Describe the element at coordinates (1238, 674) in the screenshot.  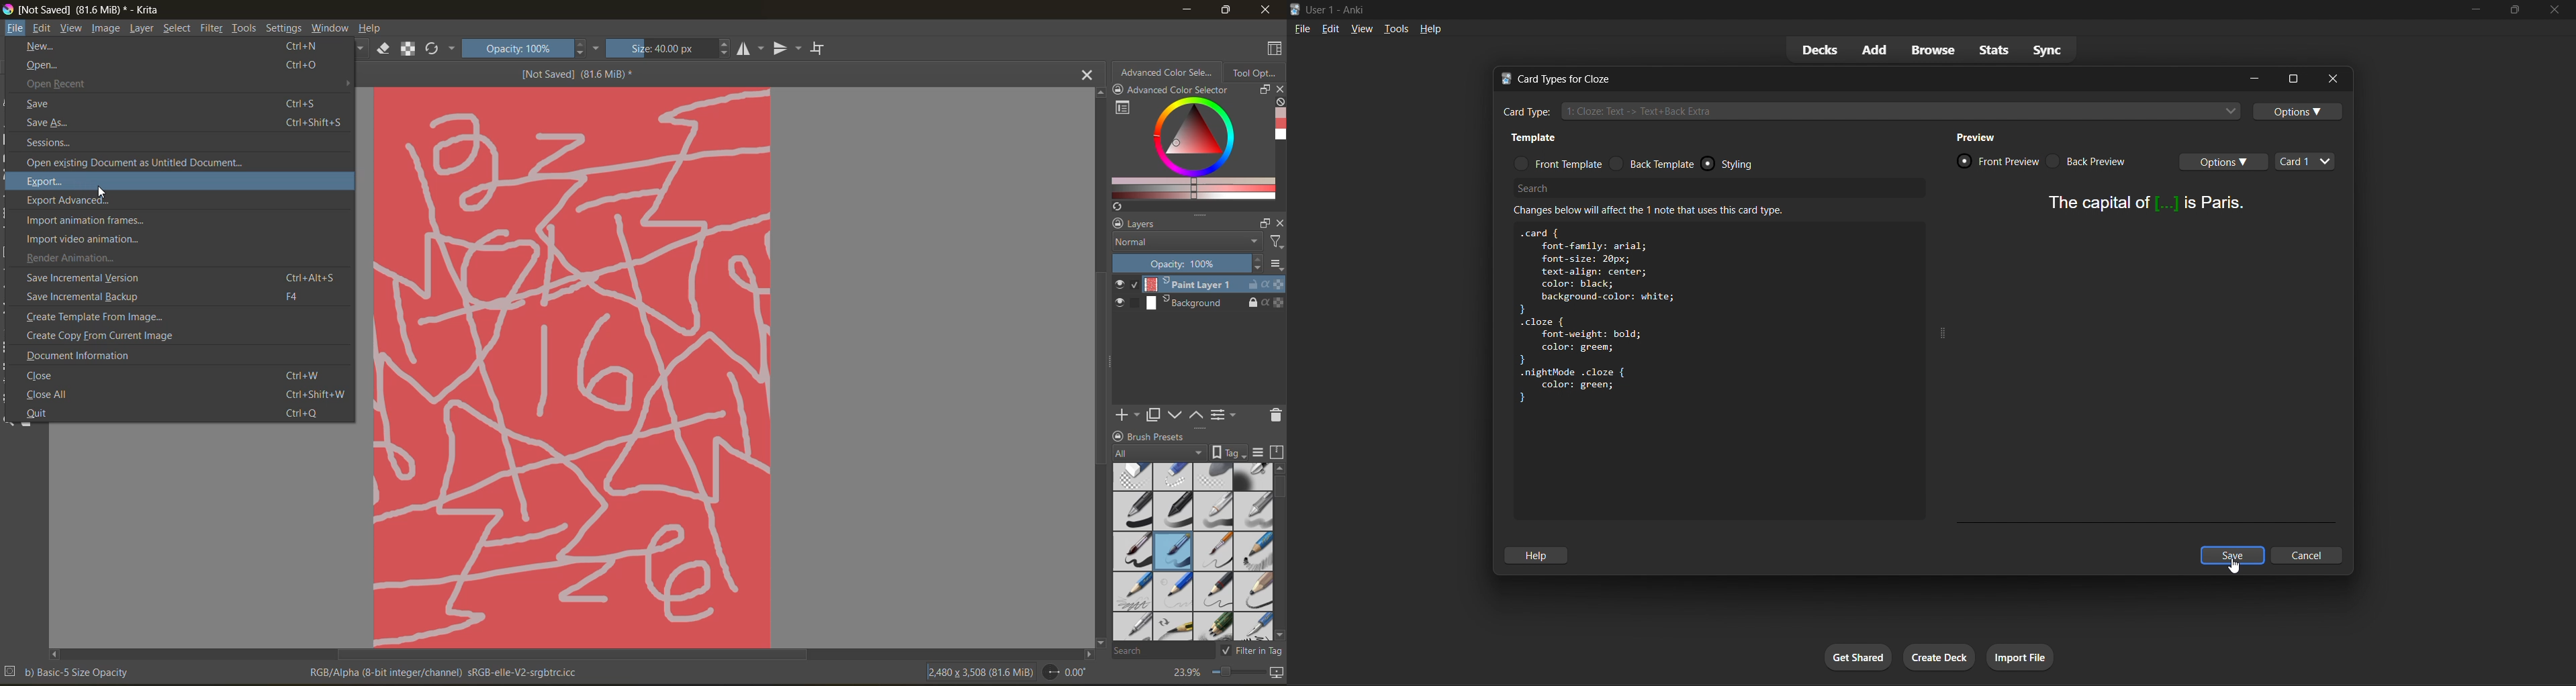
I see `zoom` at that location.